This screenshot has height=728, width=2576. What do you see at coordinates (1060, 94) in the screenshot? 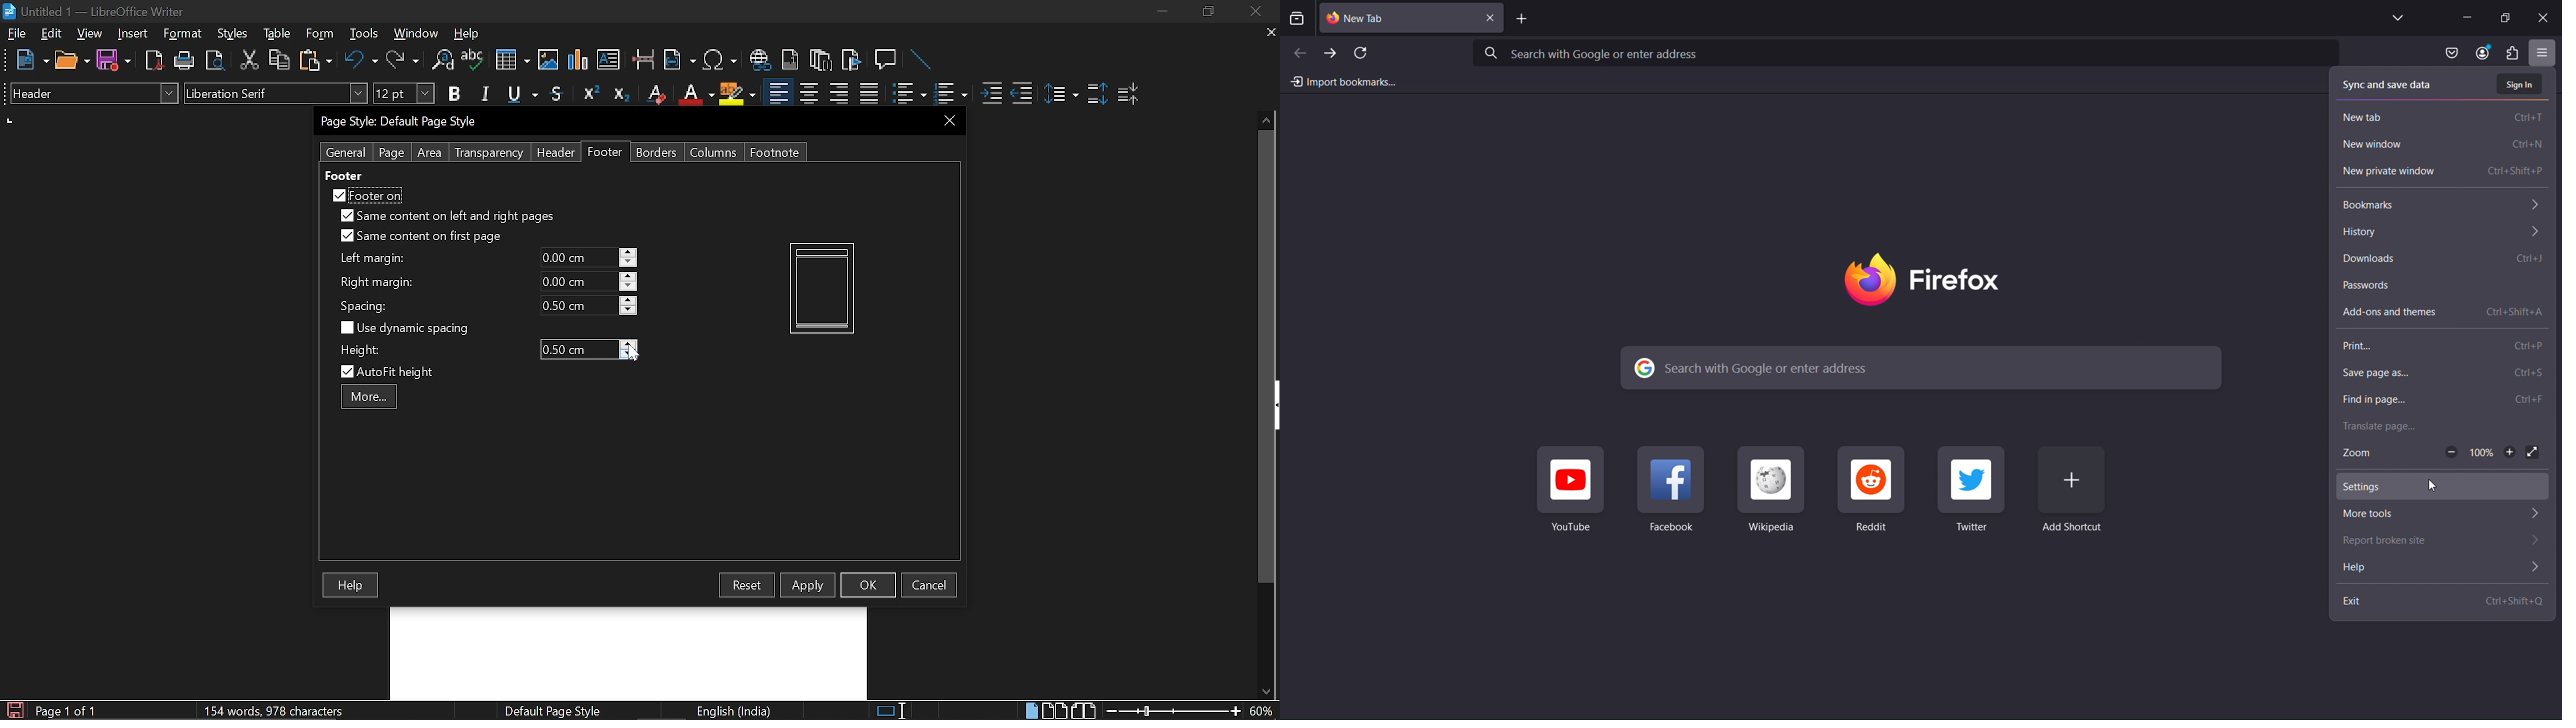
I see `Set line spacing` at bounding box center [1060, 94].